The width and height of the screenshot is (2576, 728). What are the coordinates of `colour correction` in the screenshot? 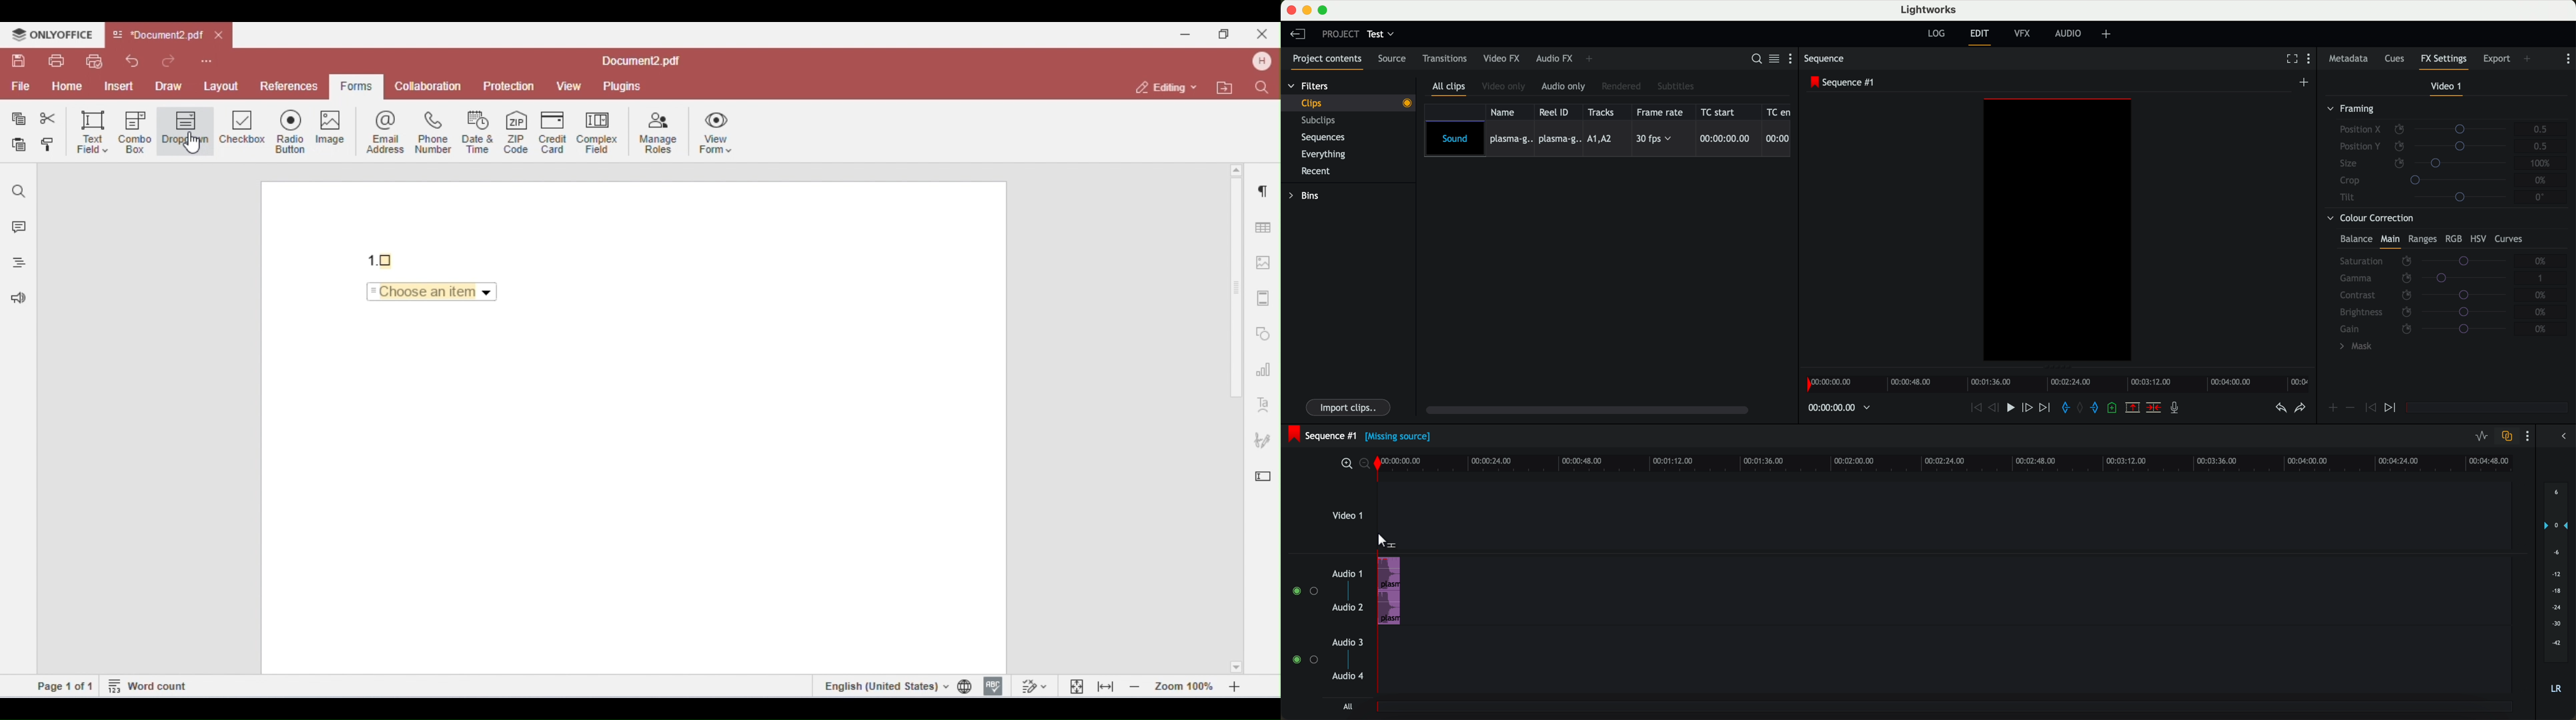 It's located at (2442, 285).